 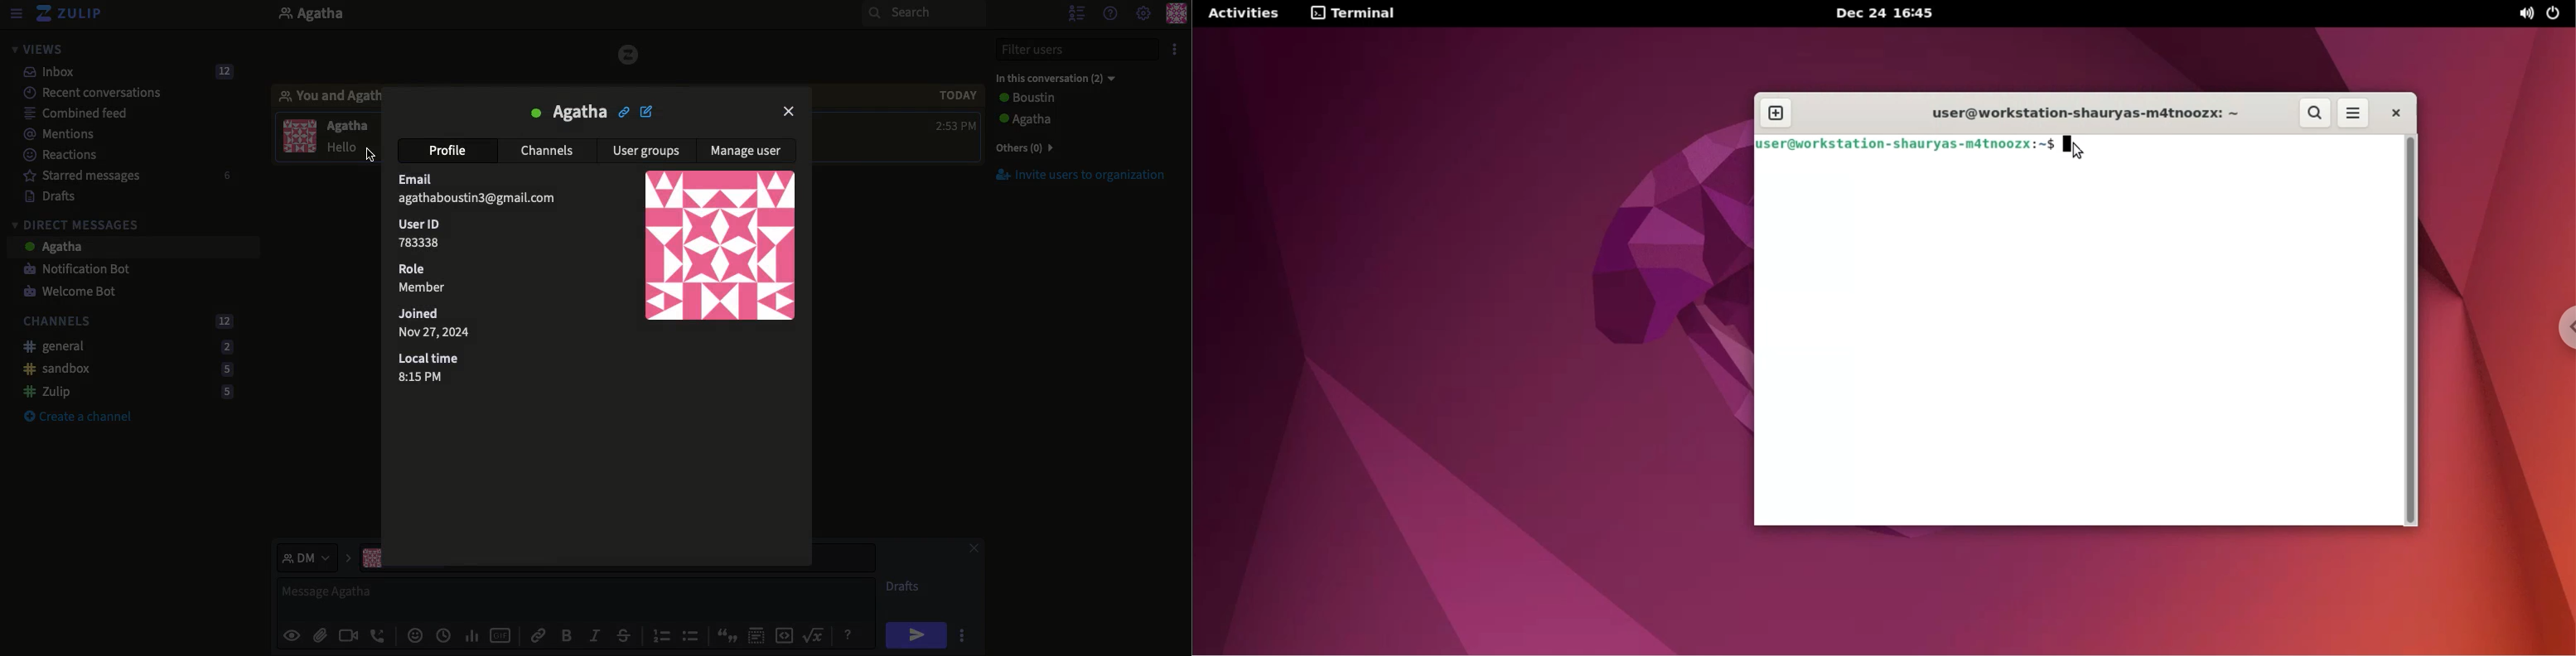 I want to click on Bold, so click(x=567, y=634).